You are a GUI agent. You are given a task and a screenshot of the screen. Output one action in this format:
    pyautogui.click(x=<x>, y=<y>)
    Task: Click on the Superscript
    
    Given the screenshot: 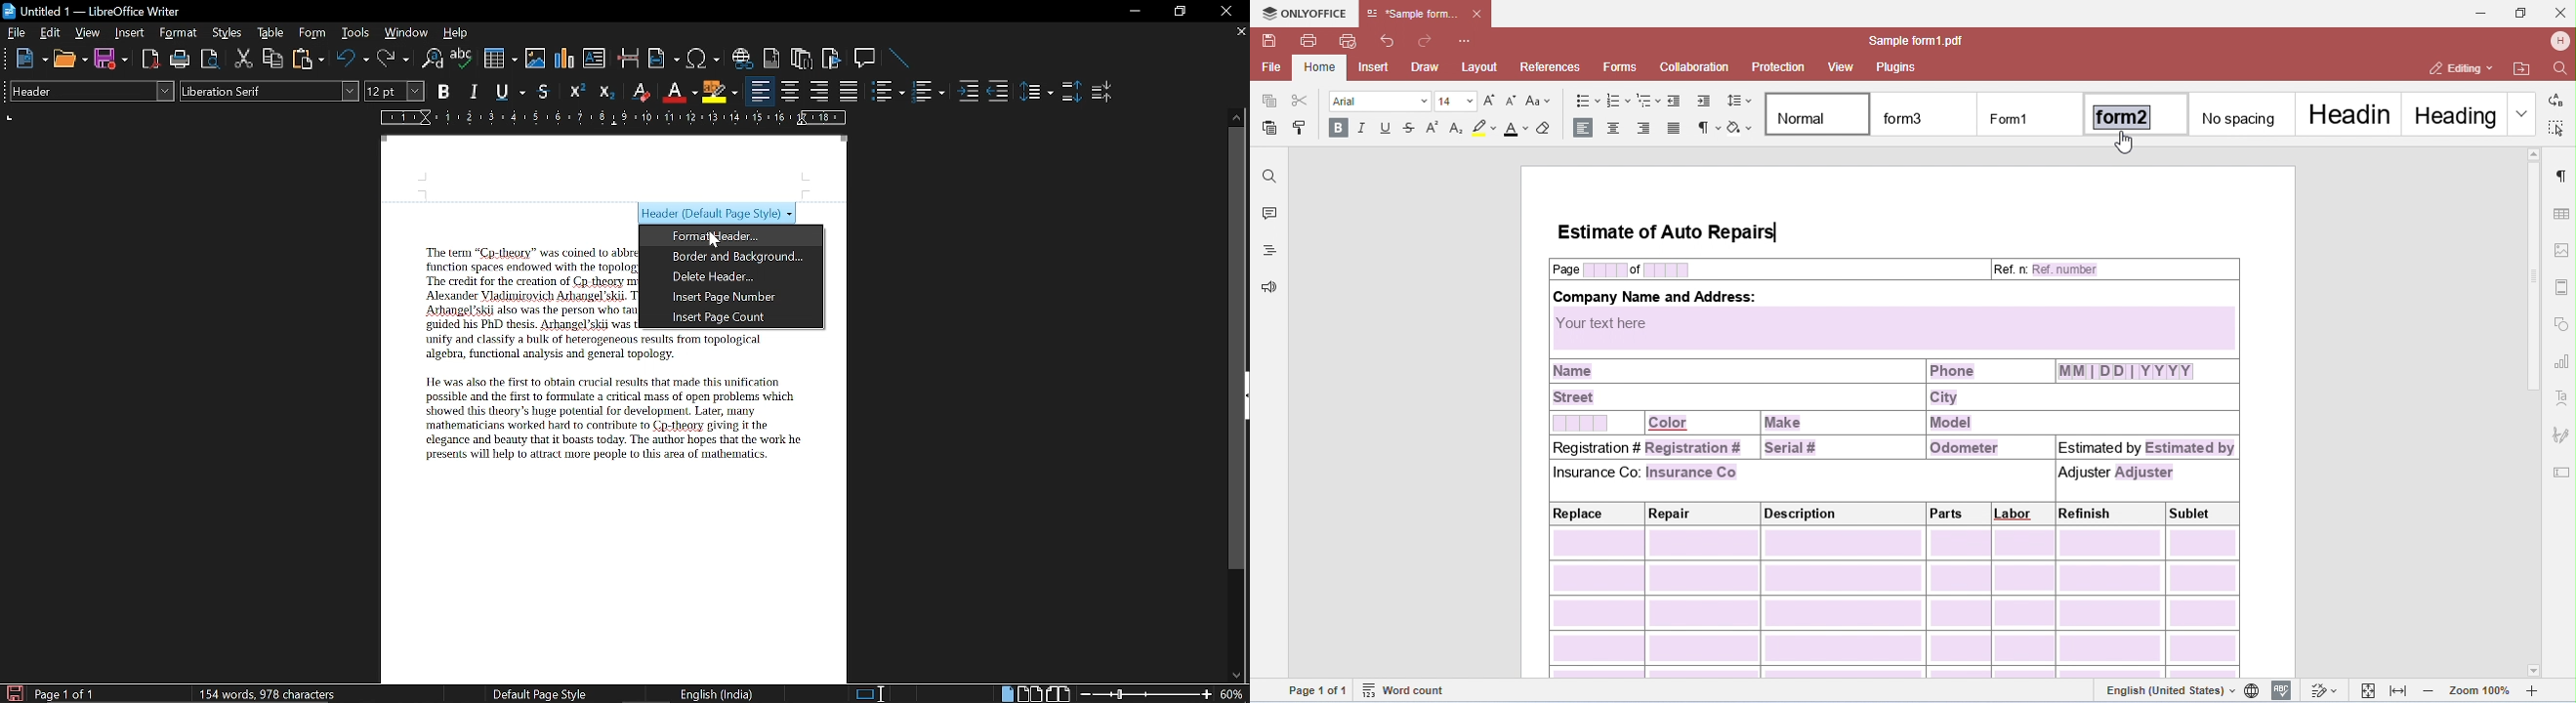 What is the action you would take?
    pyautogui.click(x=574, y=92)
    